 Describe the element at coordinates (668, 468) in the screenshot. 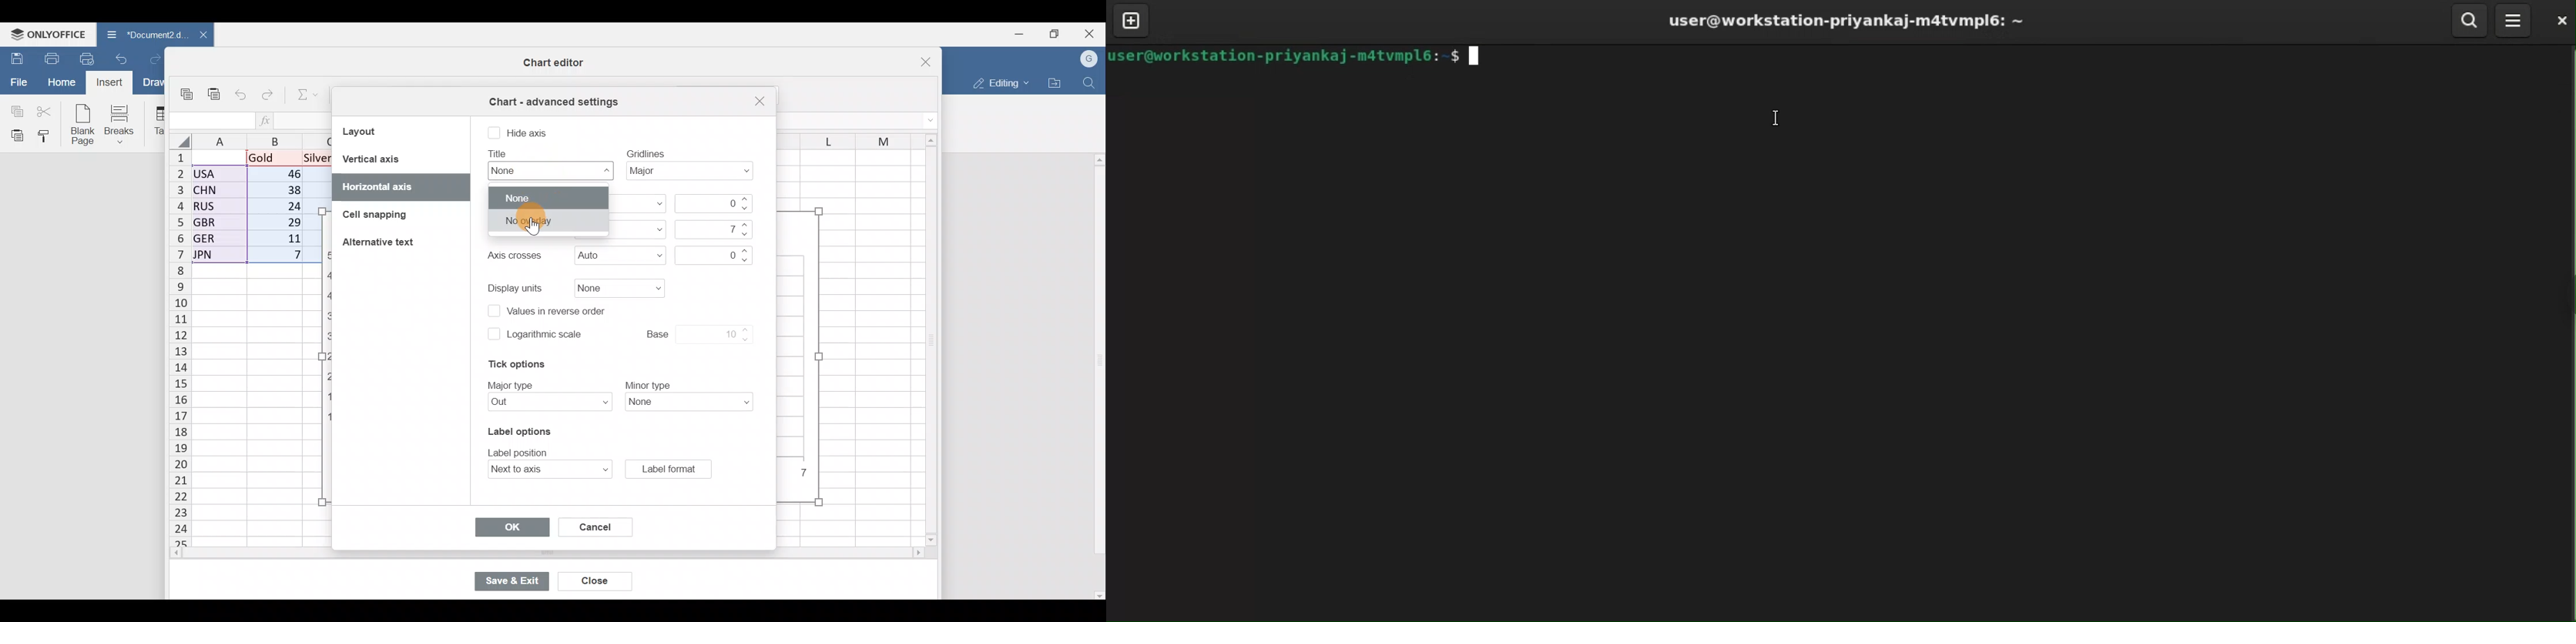

I see `Label format` at that location.